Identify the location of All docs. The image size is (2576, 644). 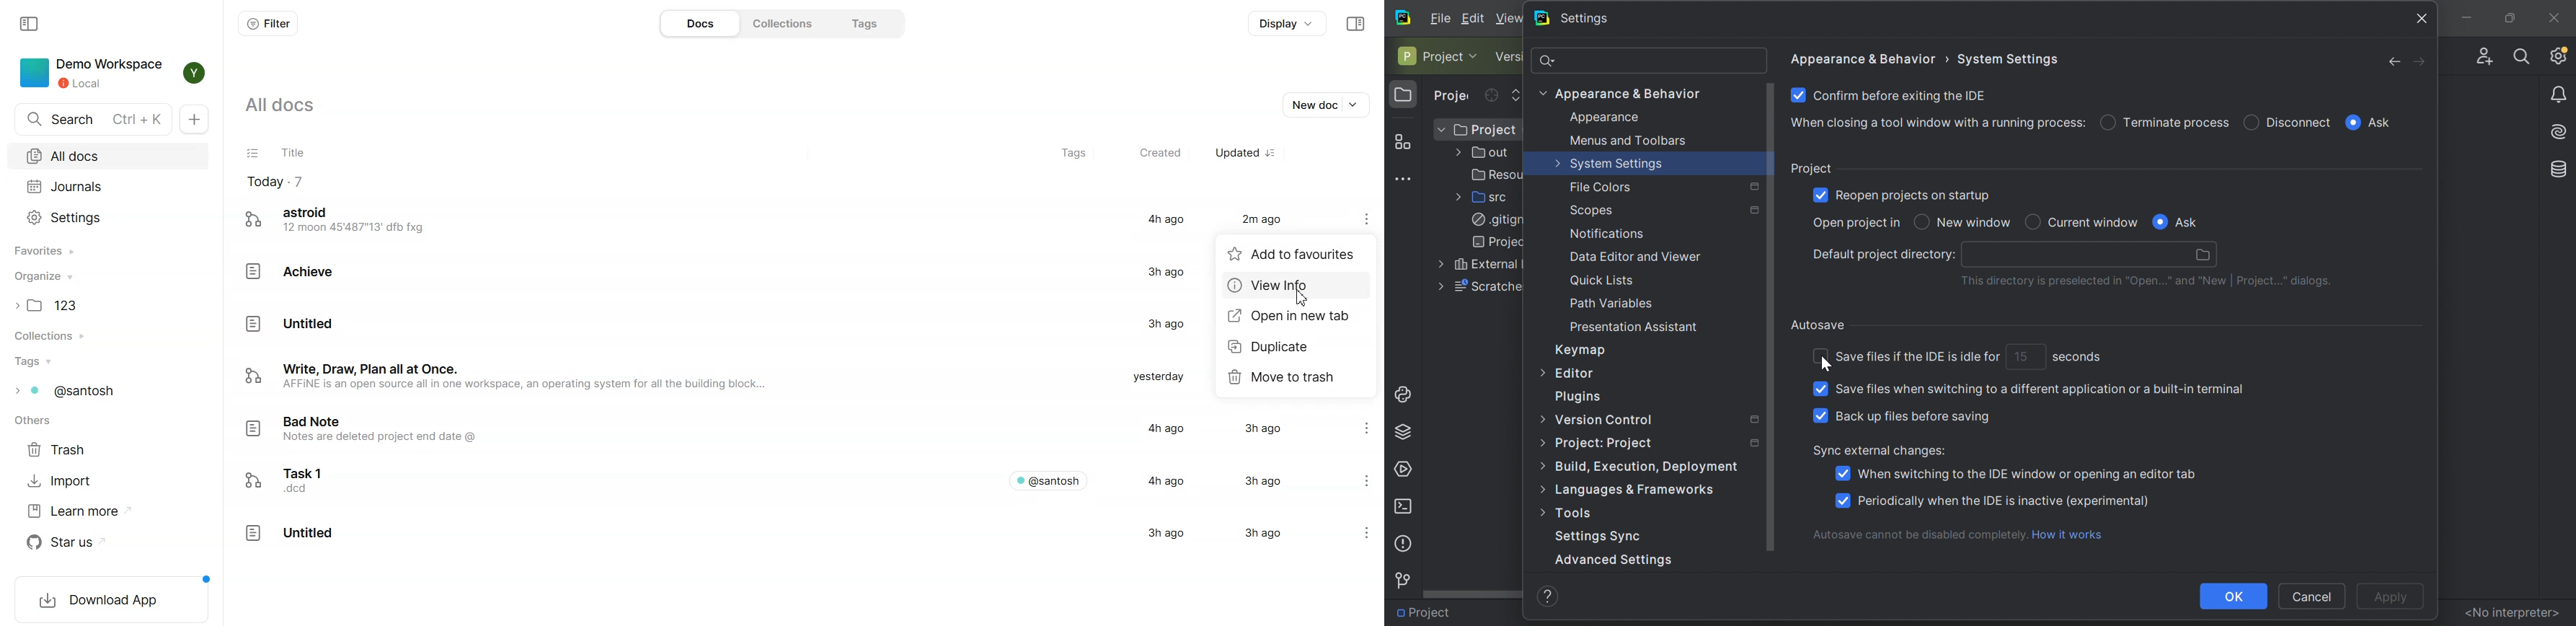
(109, 156).